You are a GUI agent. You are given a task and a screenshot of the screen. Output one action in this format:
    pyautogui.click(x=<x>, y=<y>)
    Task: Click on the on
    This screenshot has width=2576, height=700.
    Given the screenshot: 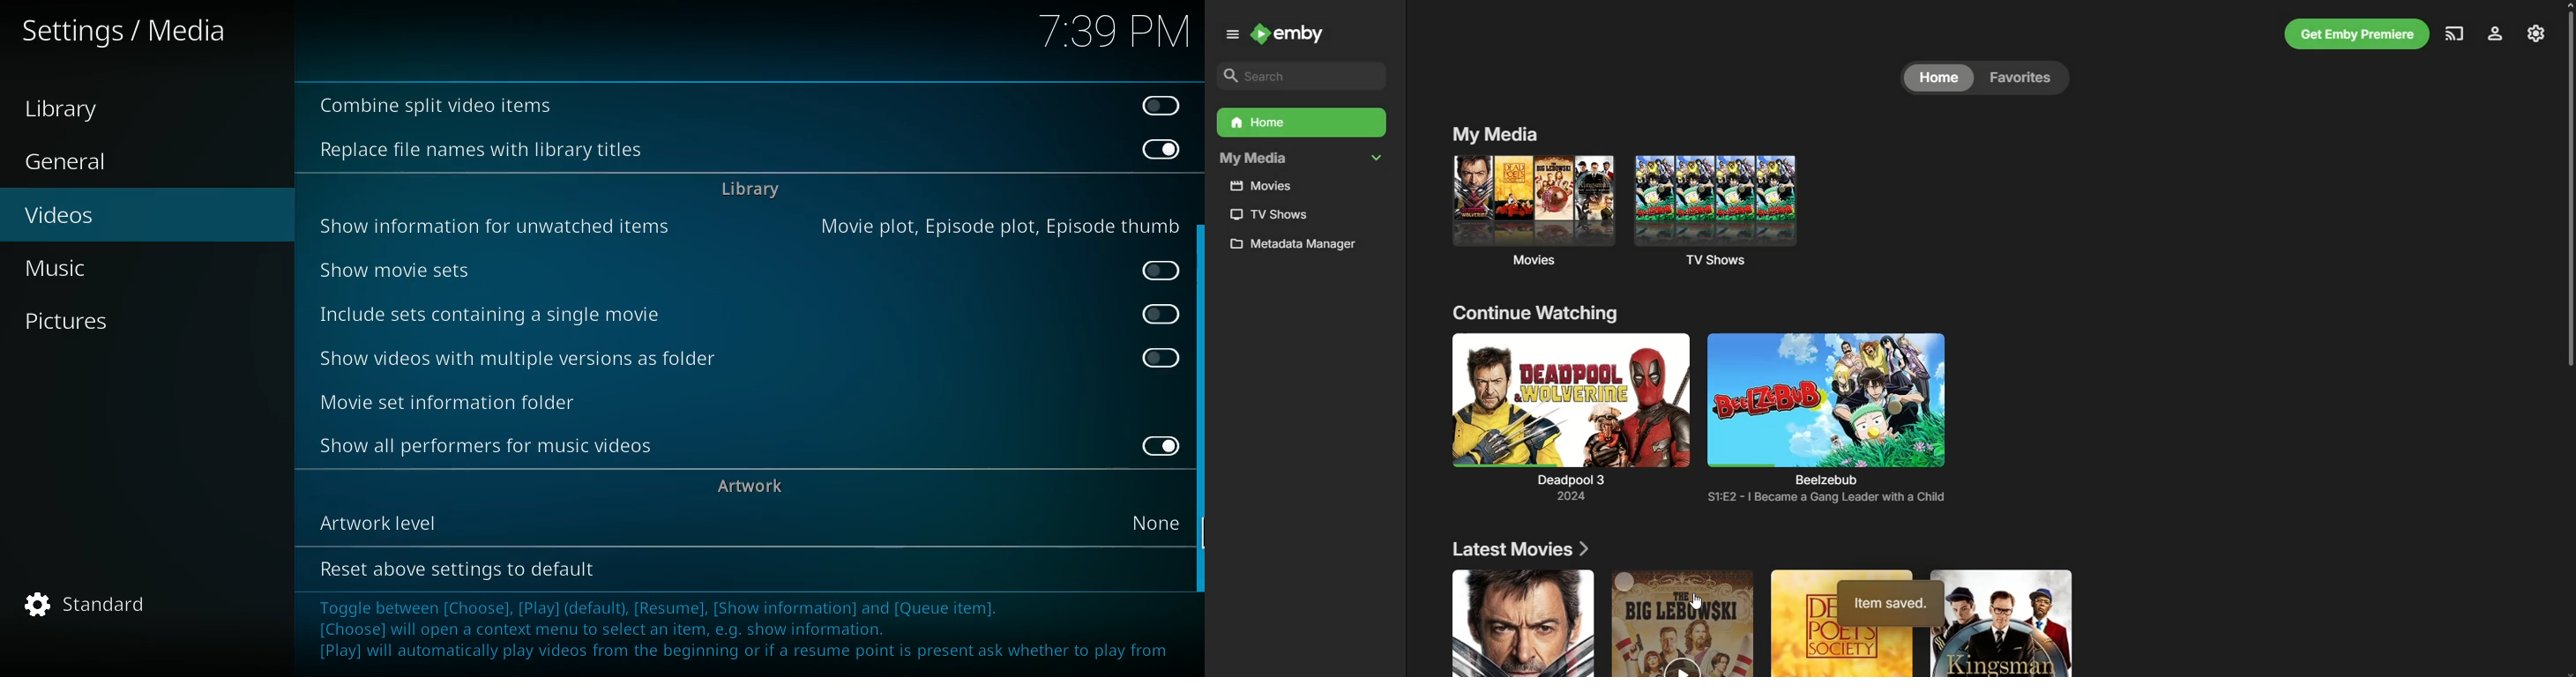 What is the action you would take?
    pyautogui.click(x=1161, y=148)
    